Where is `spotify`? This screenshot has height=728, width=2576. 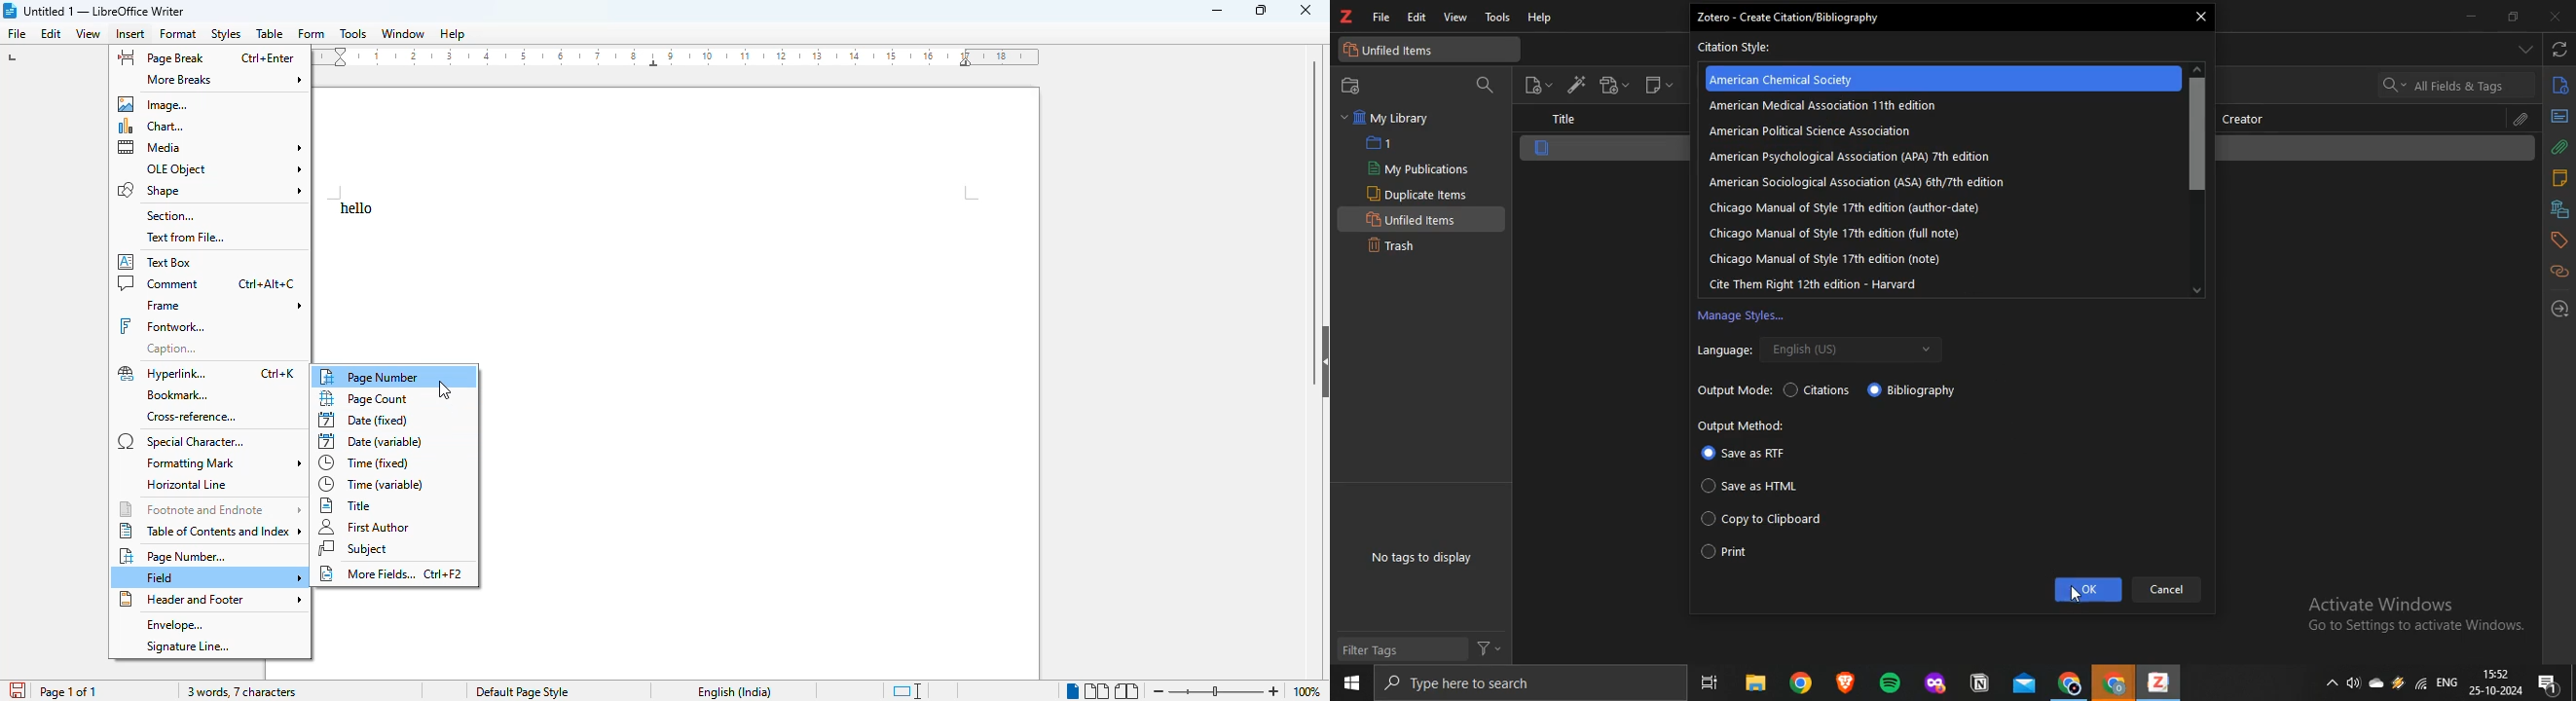 spotify is located at coordinates (1886, 681).